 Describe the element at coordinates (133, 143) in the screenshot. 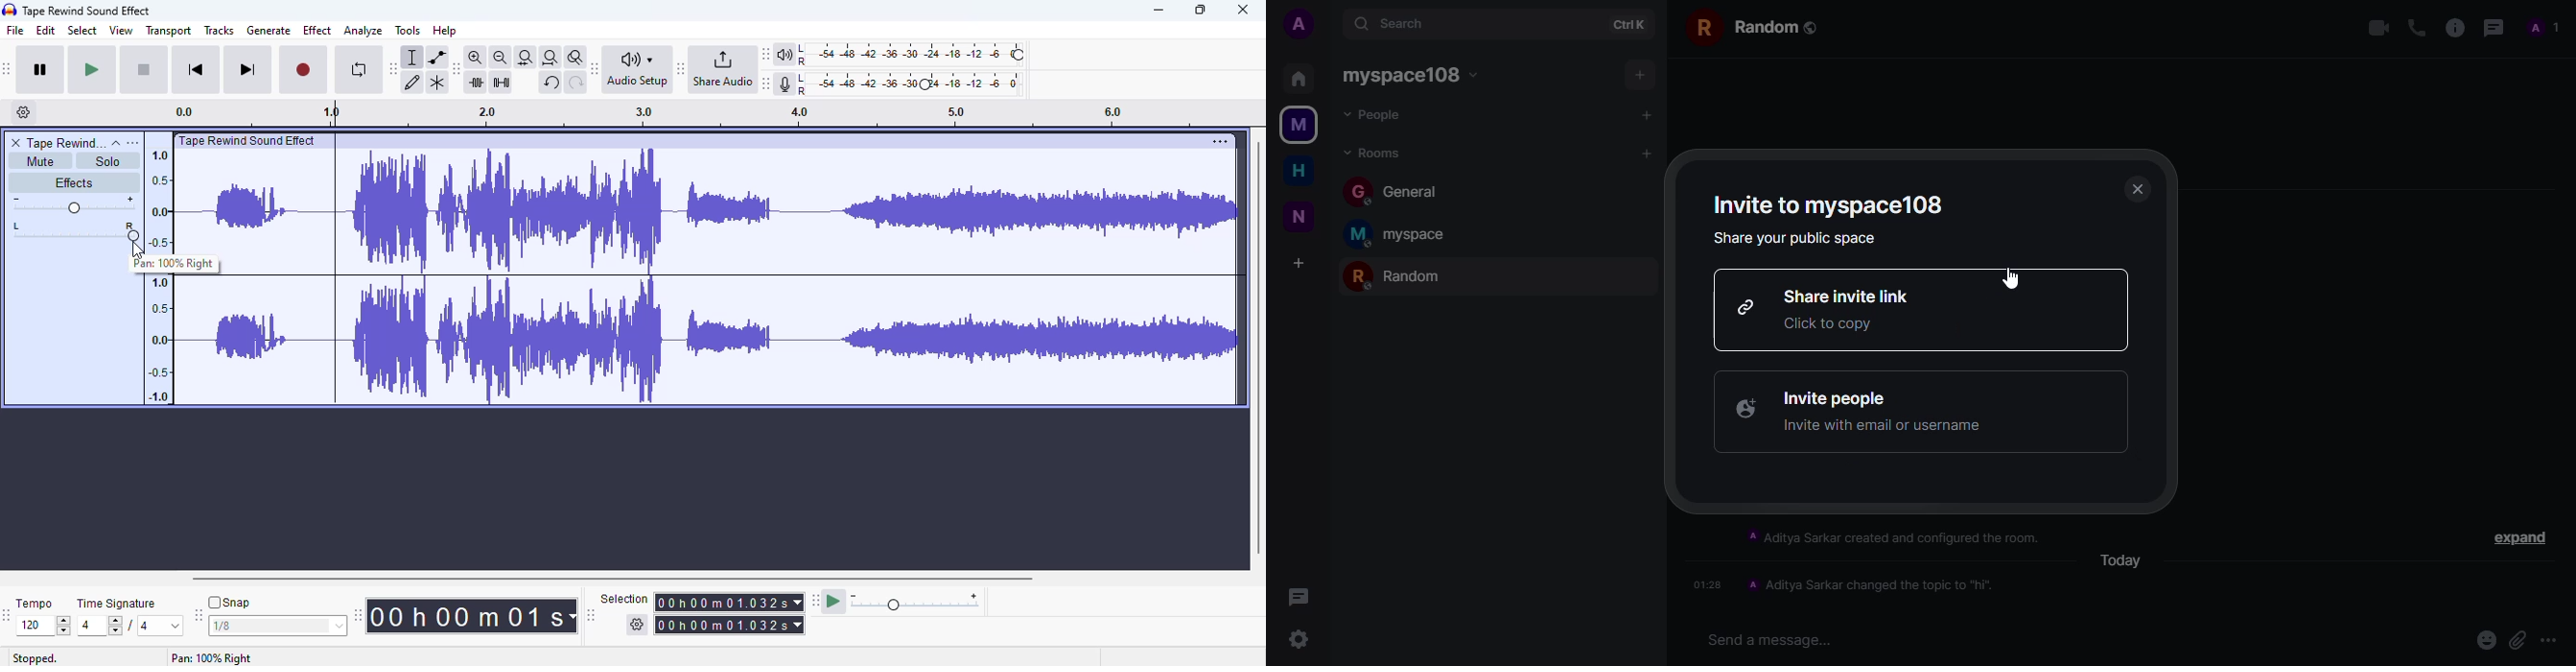

I see `open menu` at that location.